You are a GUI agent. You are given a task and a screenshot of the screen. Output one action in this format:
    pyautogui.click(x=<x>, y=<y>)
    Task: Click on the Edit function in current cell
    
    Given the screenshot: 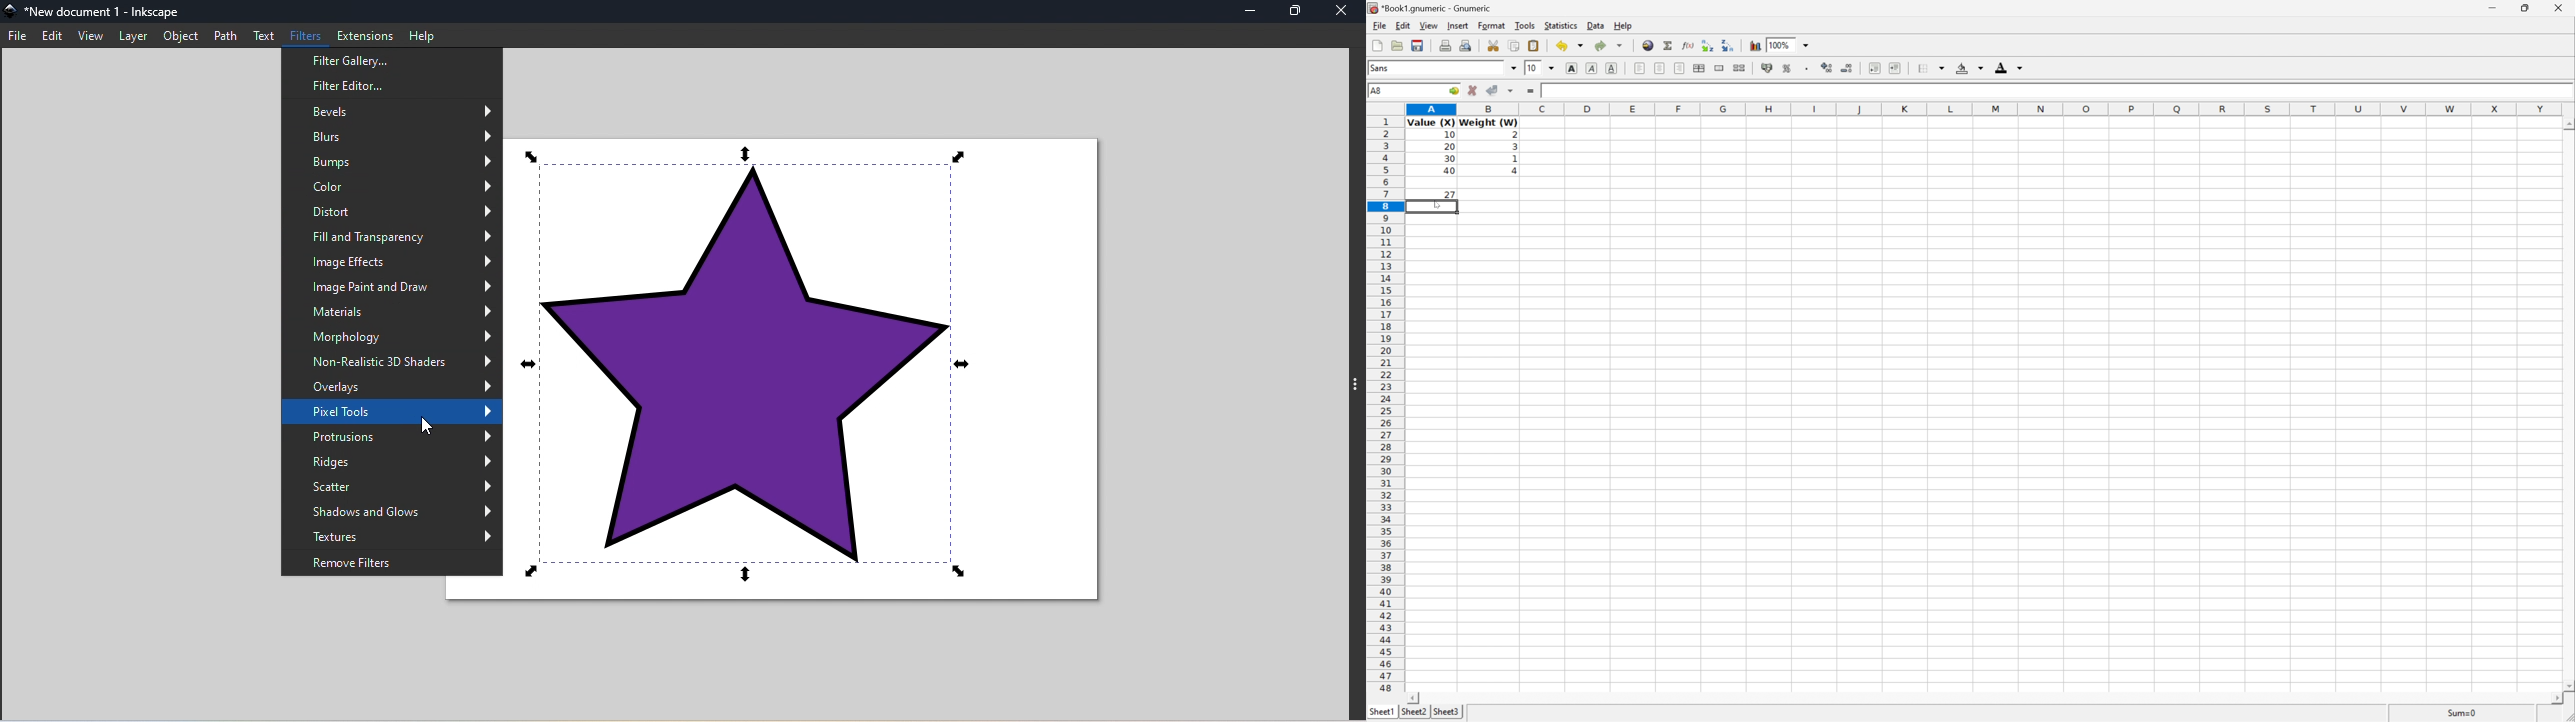 What is the action you would take?
    pyautogui.click(x=1688, y=46)
    